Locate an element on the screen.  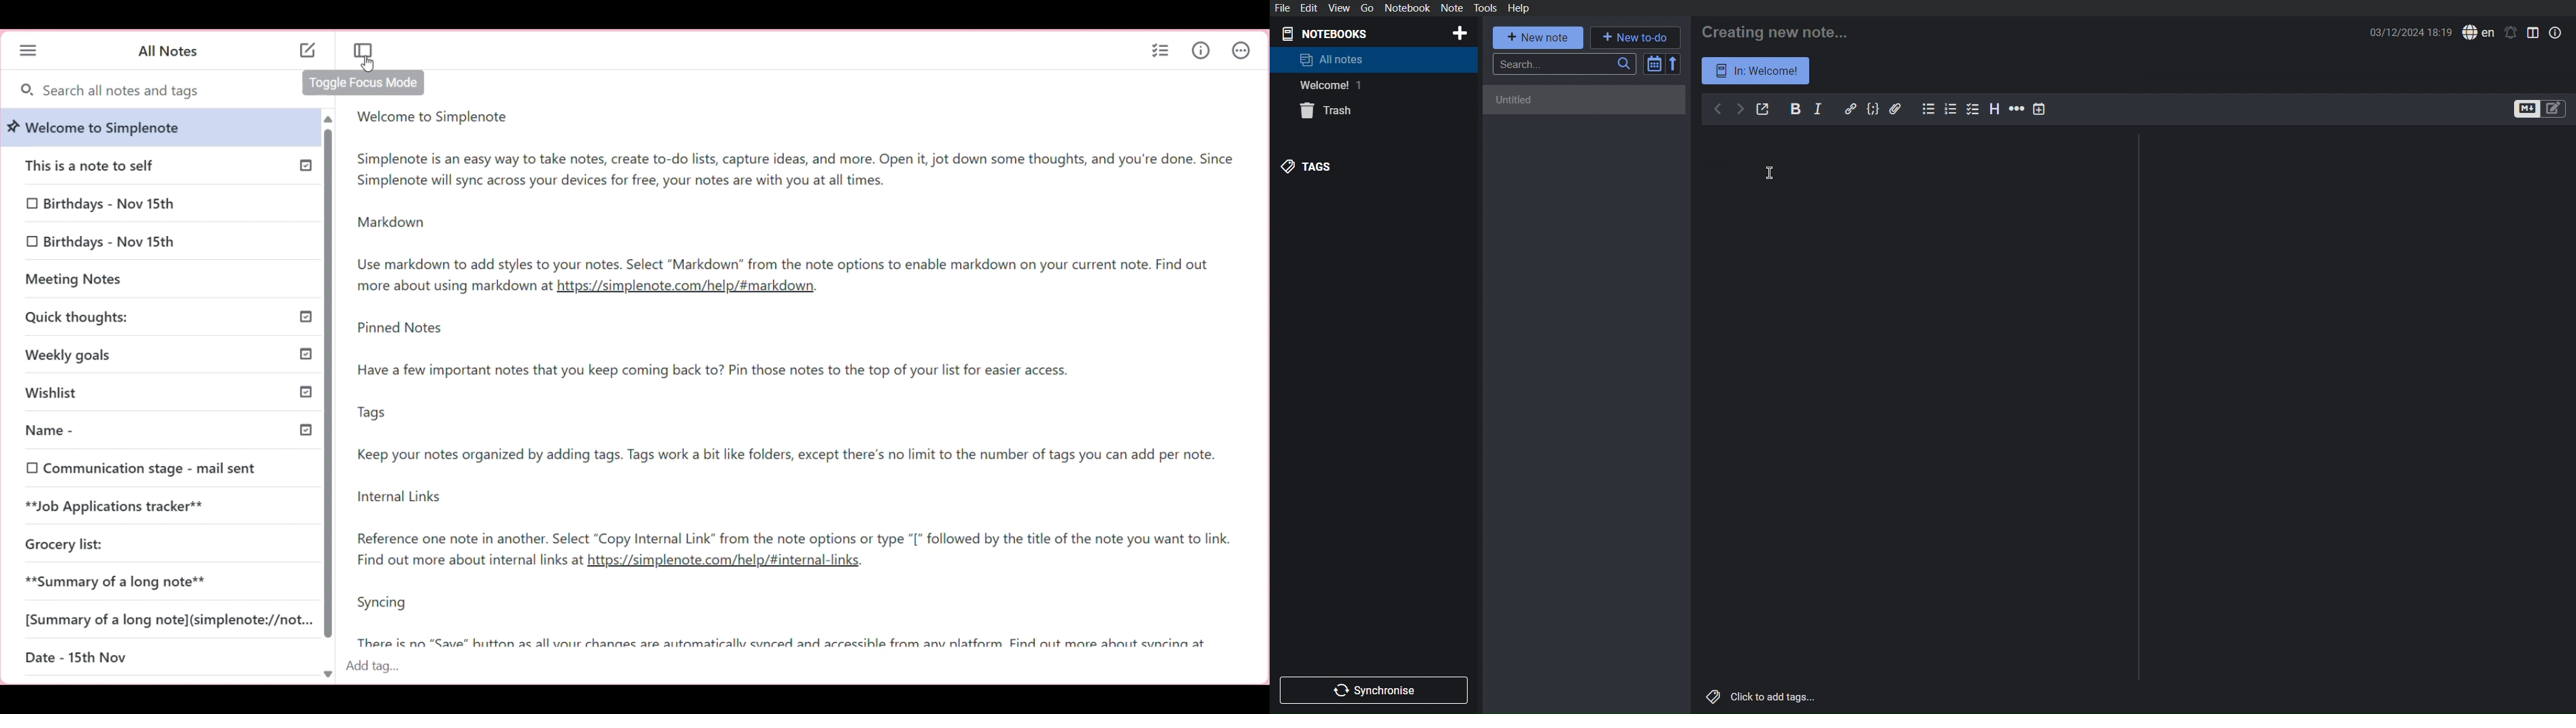
Go is located at coordinates (1365, 8).